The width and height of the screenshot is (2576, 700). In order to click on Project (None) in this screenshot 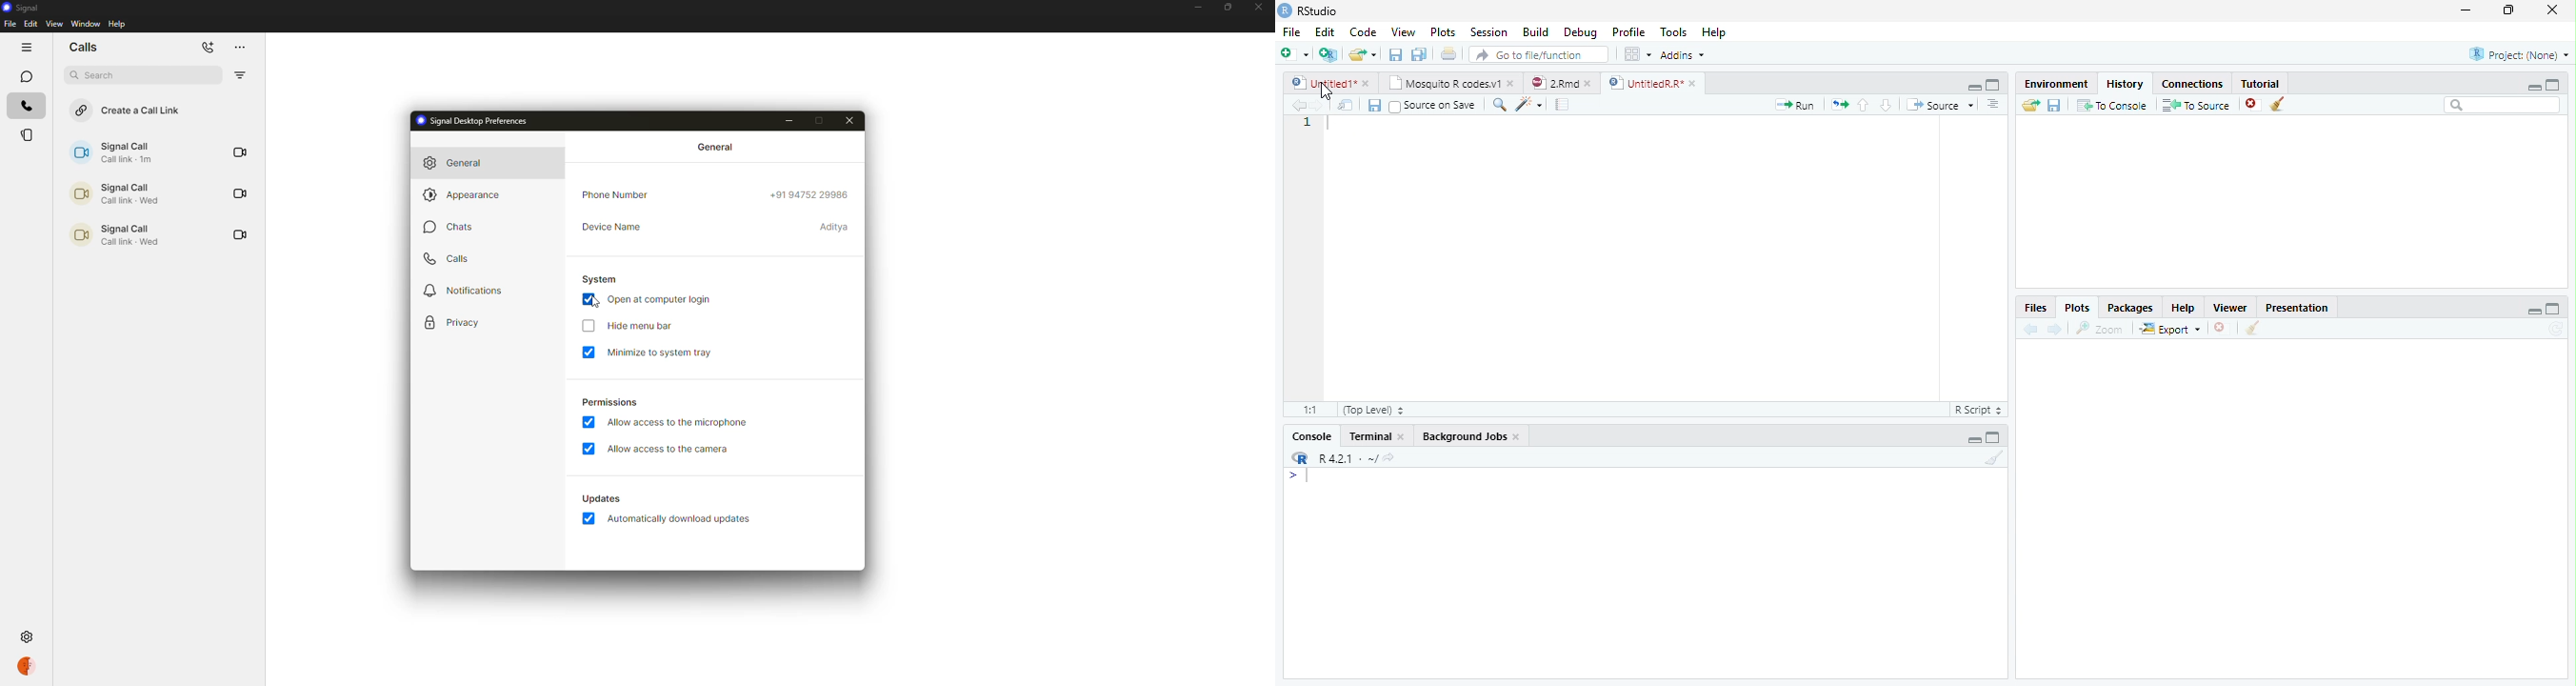, I will do `click(2520, 53)`.